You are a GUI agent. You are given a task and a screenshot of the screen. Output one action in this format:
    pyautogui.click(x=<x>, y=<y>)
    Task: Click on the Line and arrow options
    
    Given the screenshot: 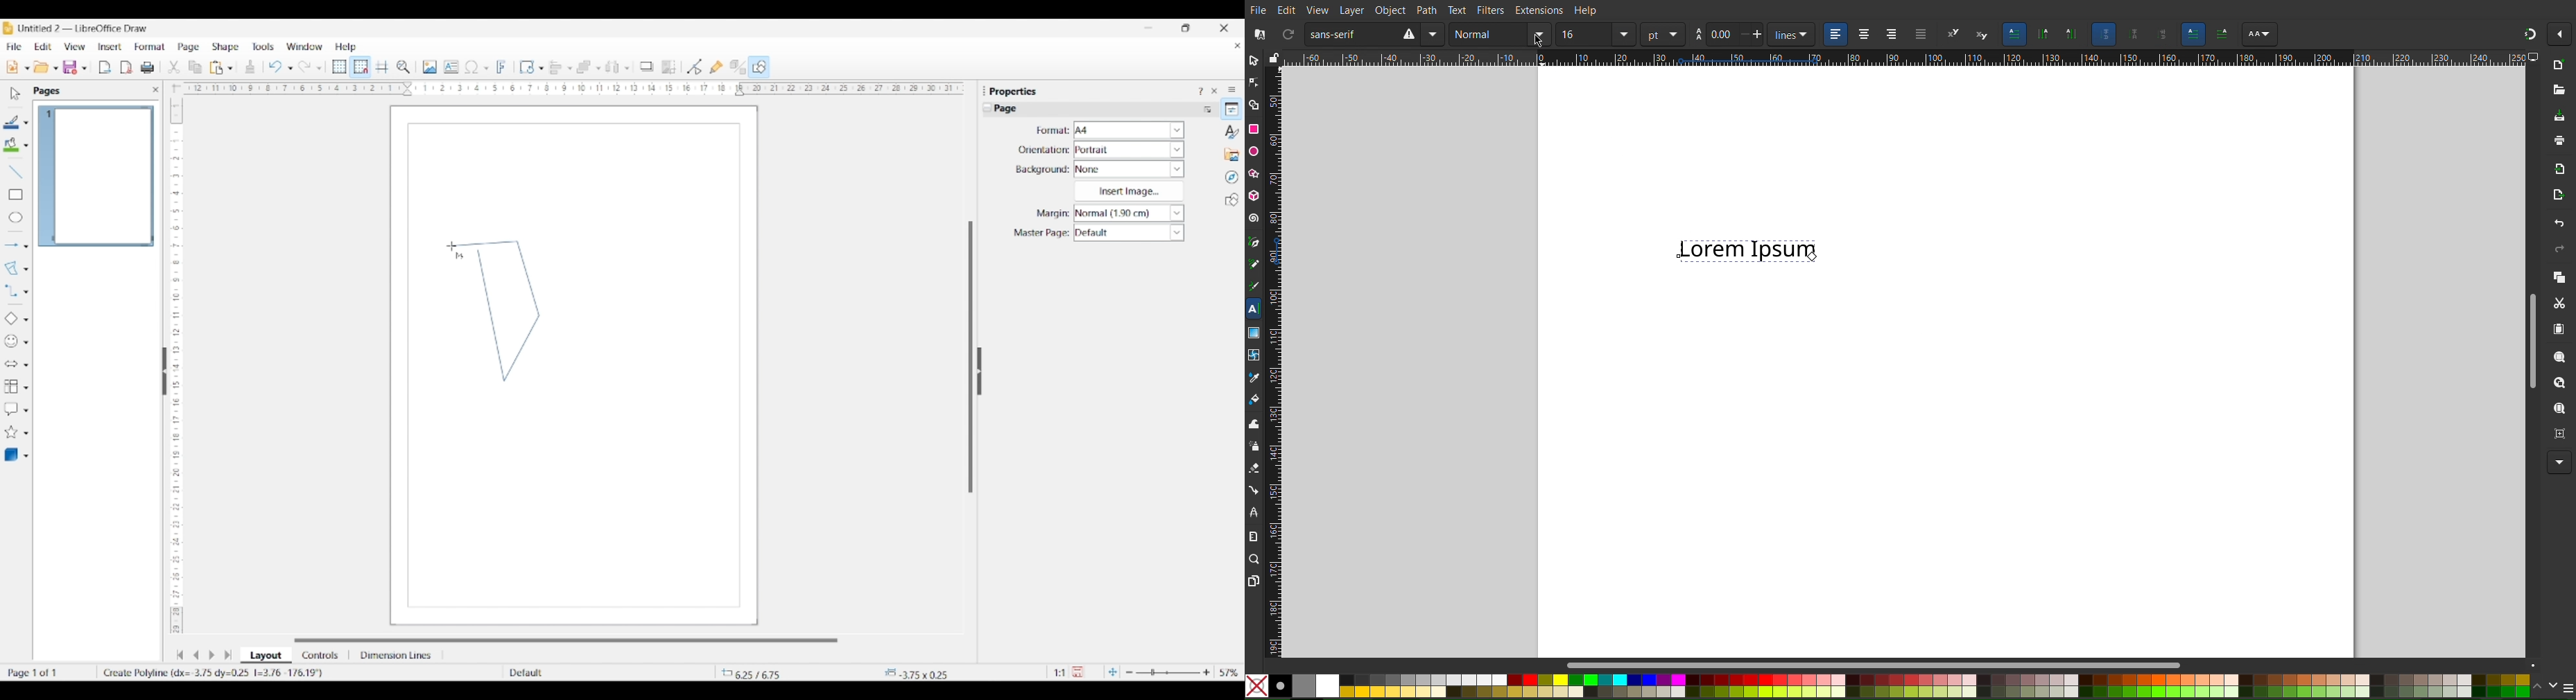 What is the action you would take?
    pyautogui.click(x=26, y=246)
    